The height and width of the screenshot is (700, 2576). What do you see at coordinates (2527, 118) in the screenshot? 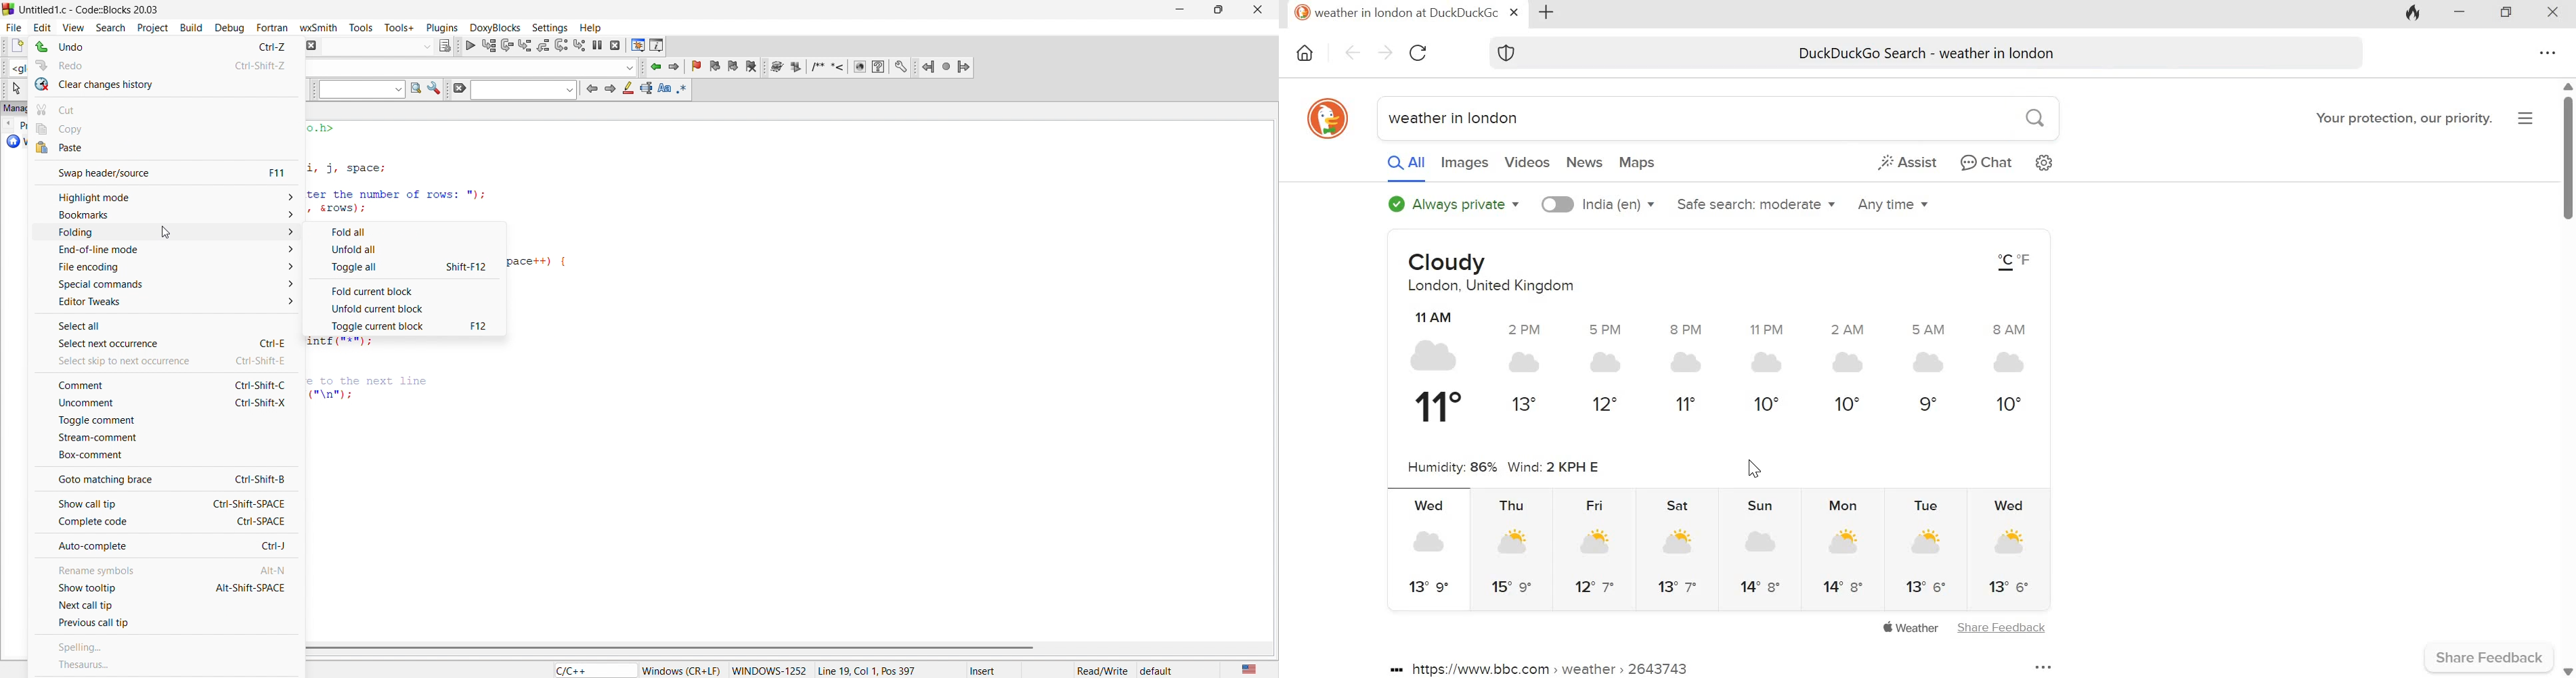
I see `Application menu` at bounding box center [2527, 118].